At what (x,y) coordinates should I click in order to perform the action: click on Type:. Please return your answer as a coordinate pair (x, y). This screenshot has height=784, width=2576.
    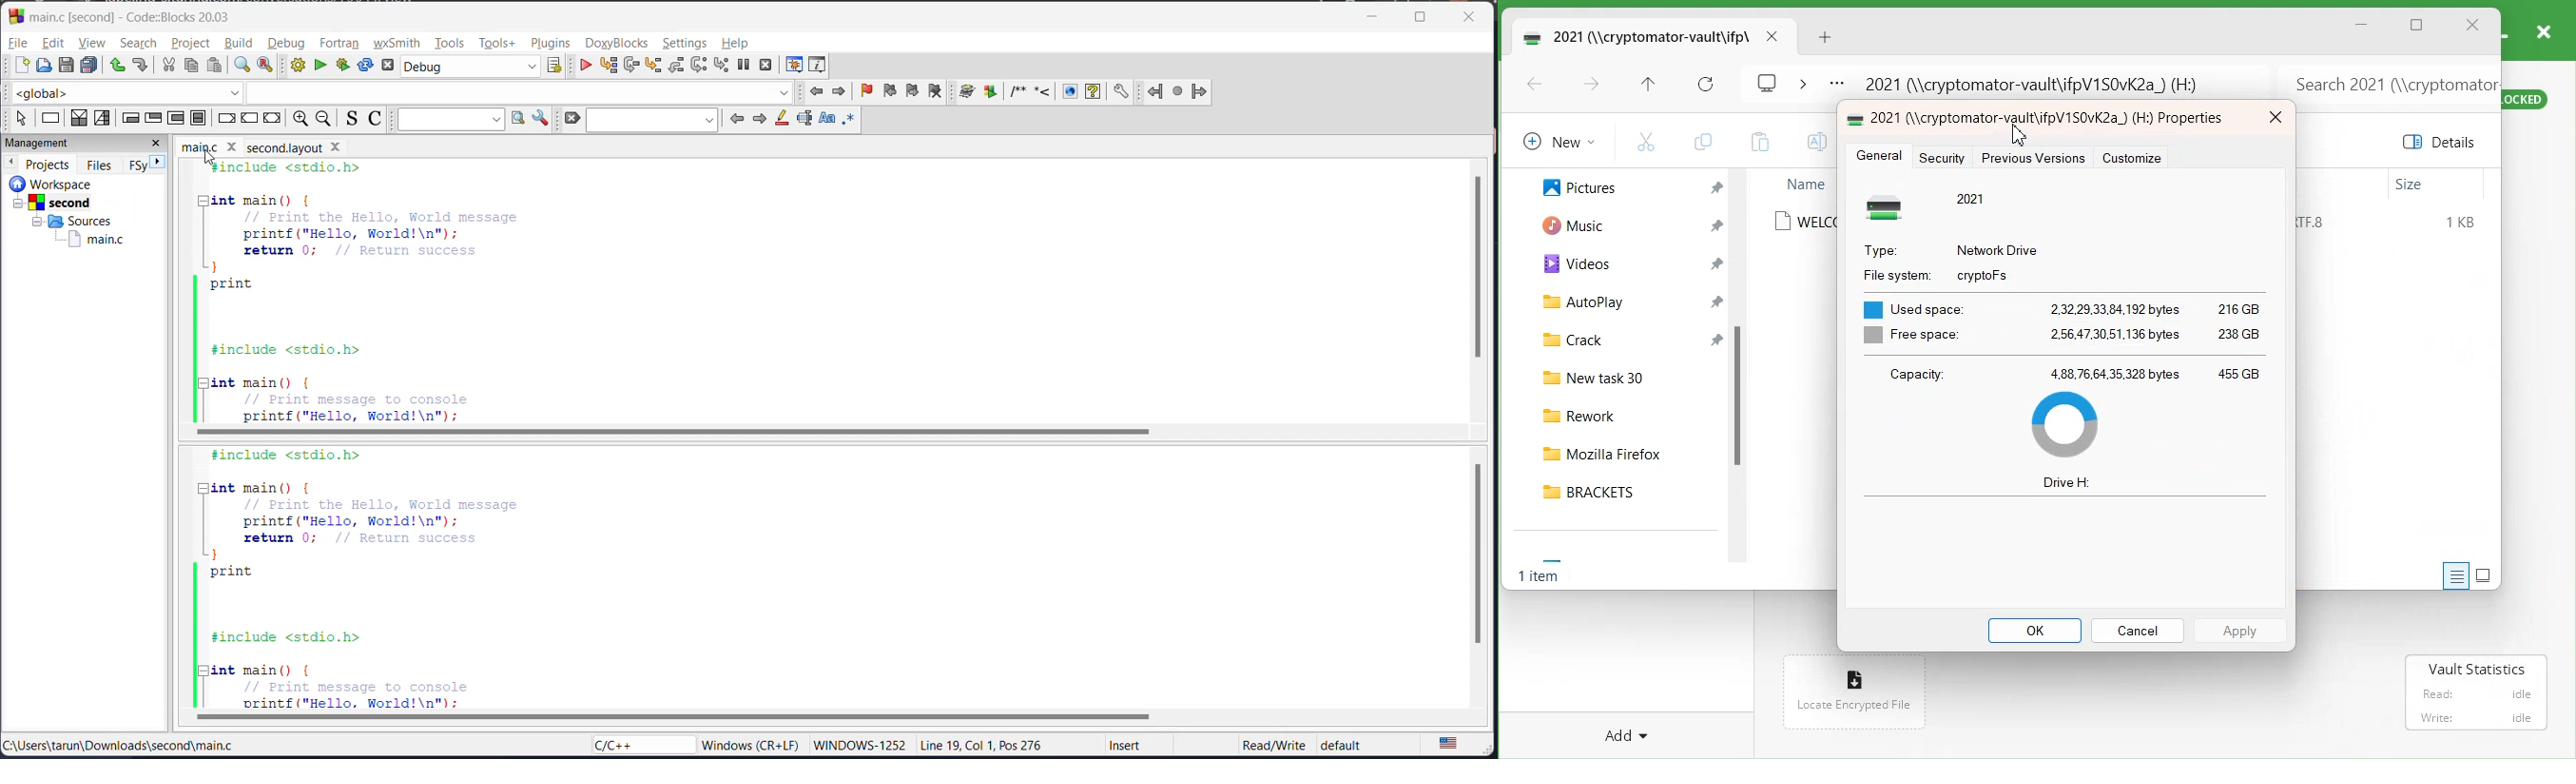
    Looking at the image, I should click on (1880, 248).